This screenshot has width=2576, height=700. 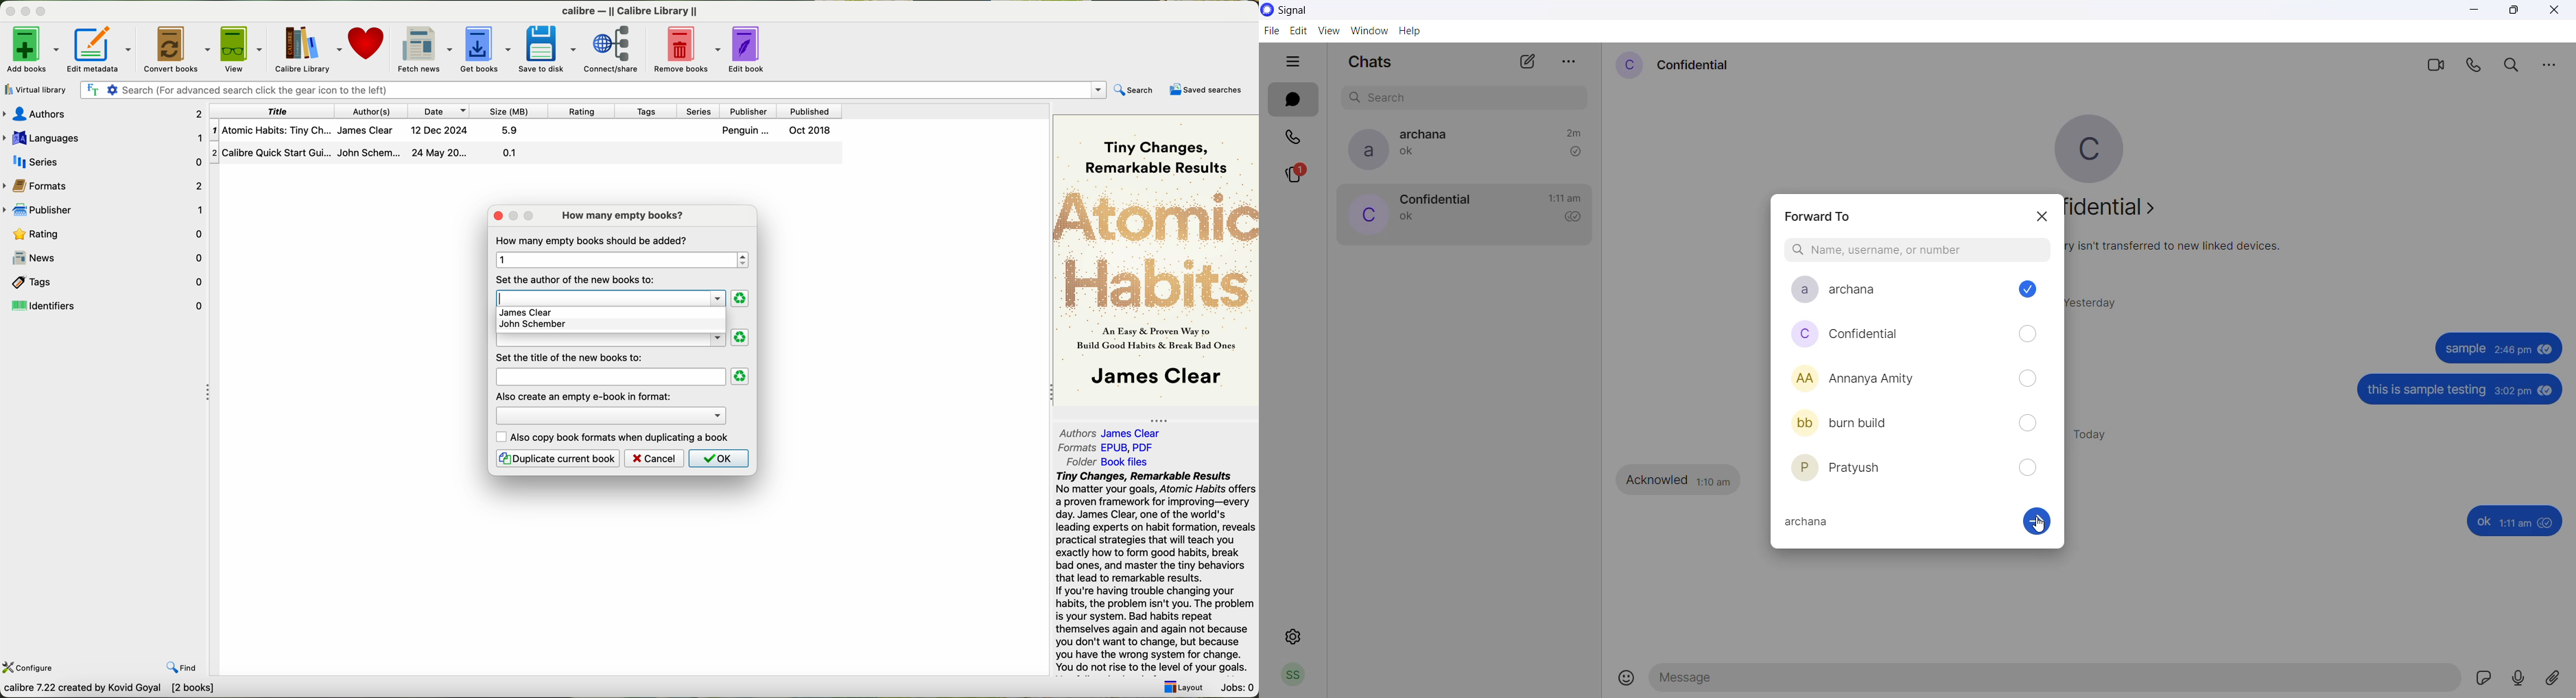 I want to click on news, so click(x=104, y=258).